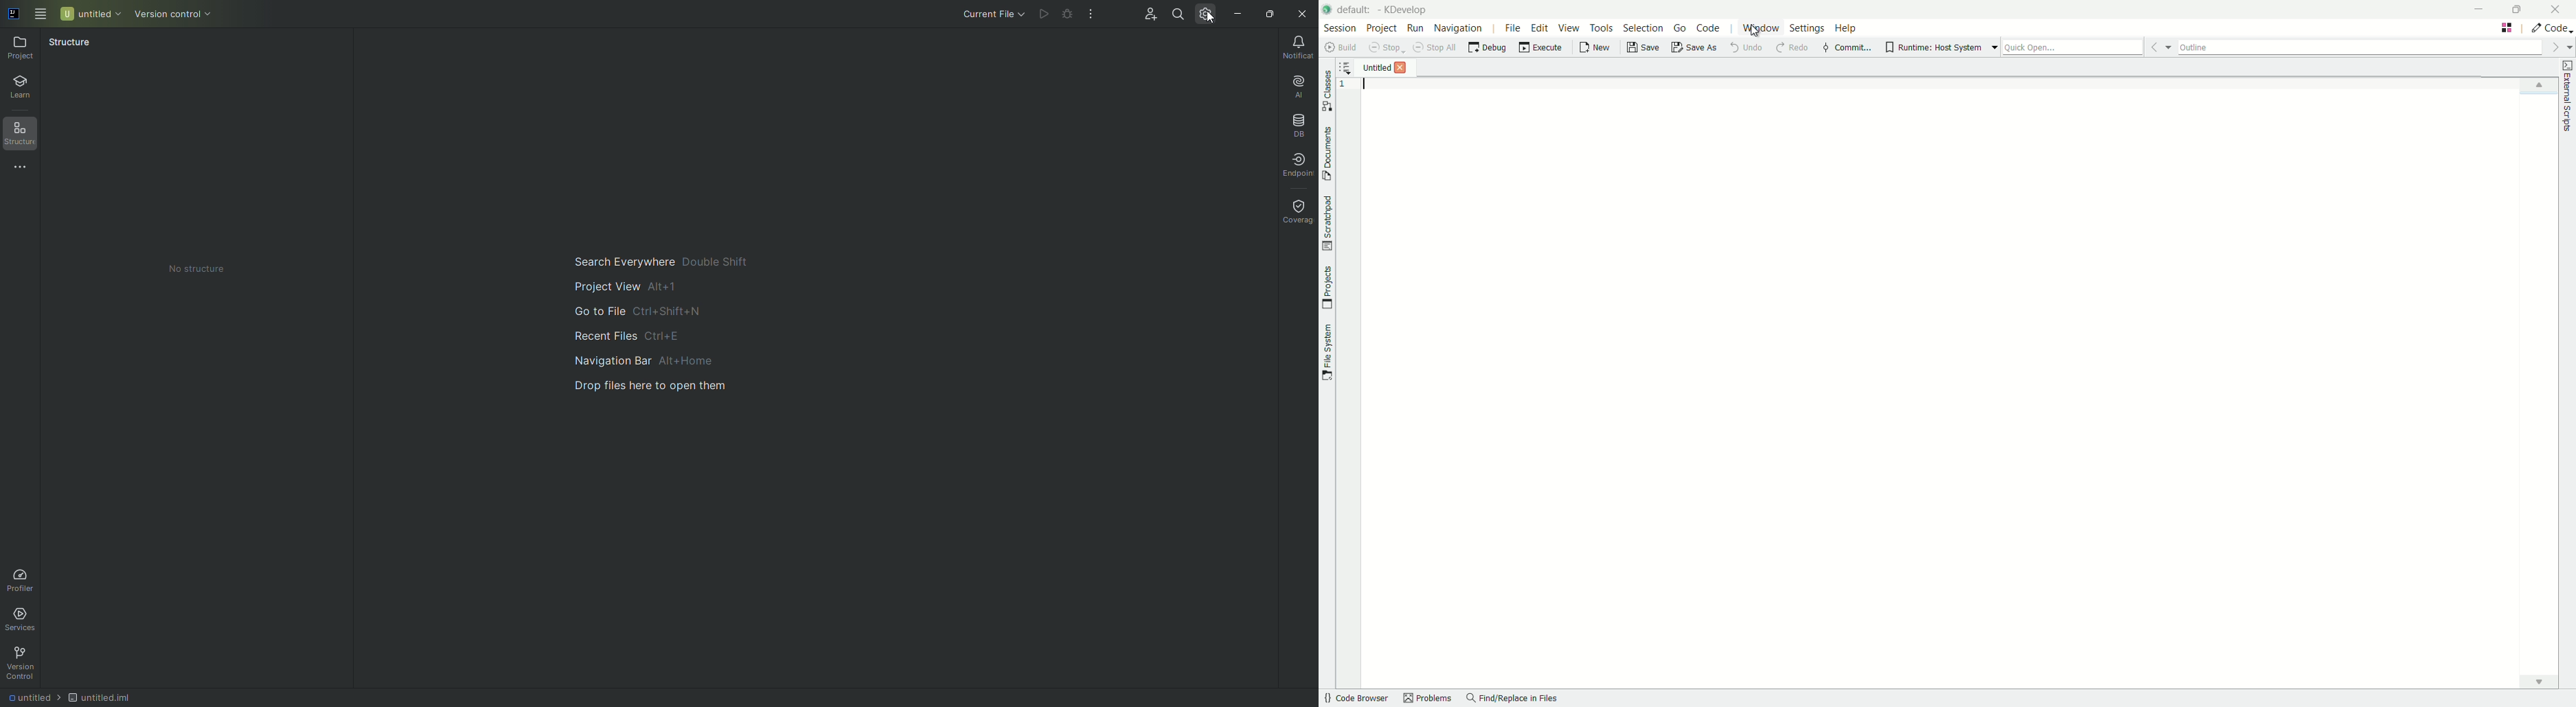  I want to click on more options, so click(1348, 68).